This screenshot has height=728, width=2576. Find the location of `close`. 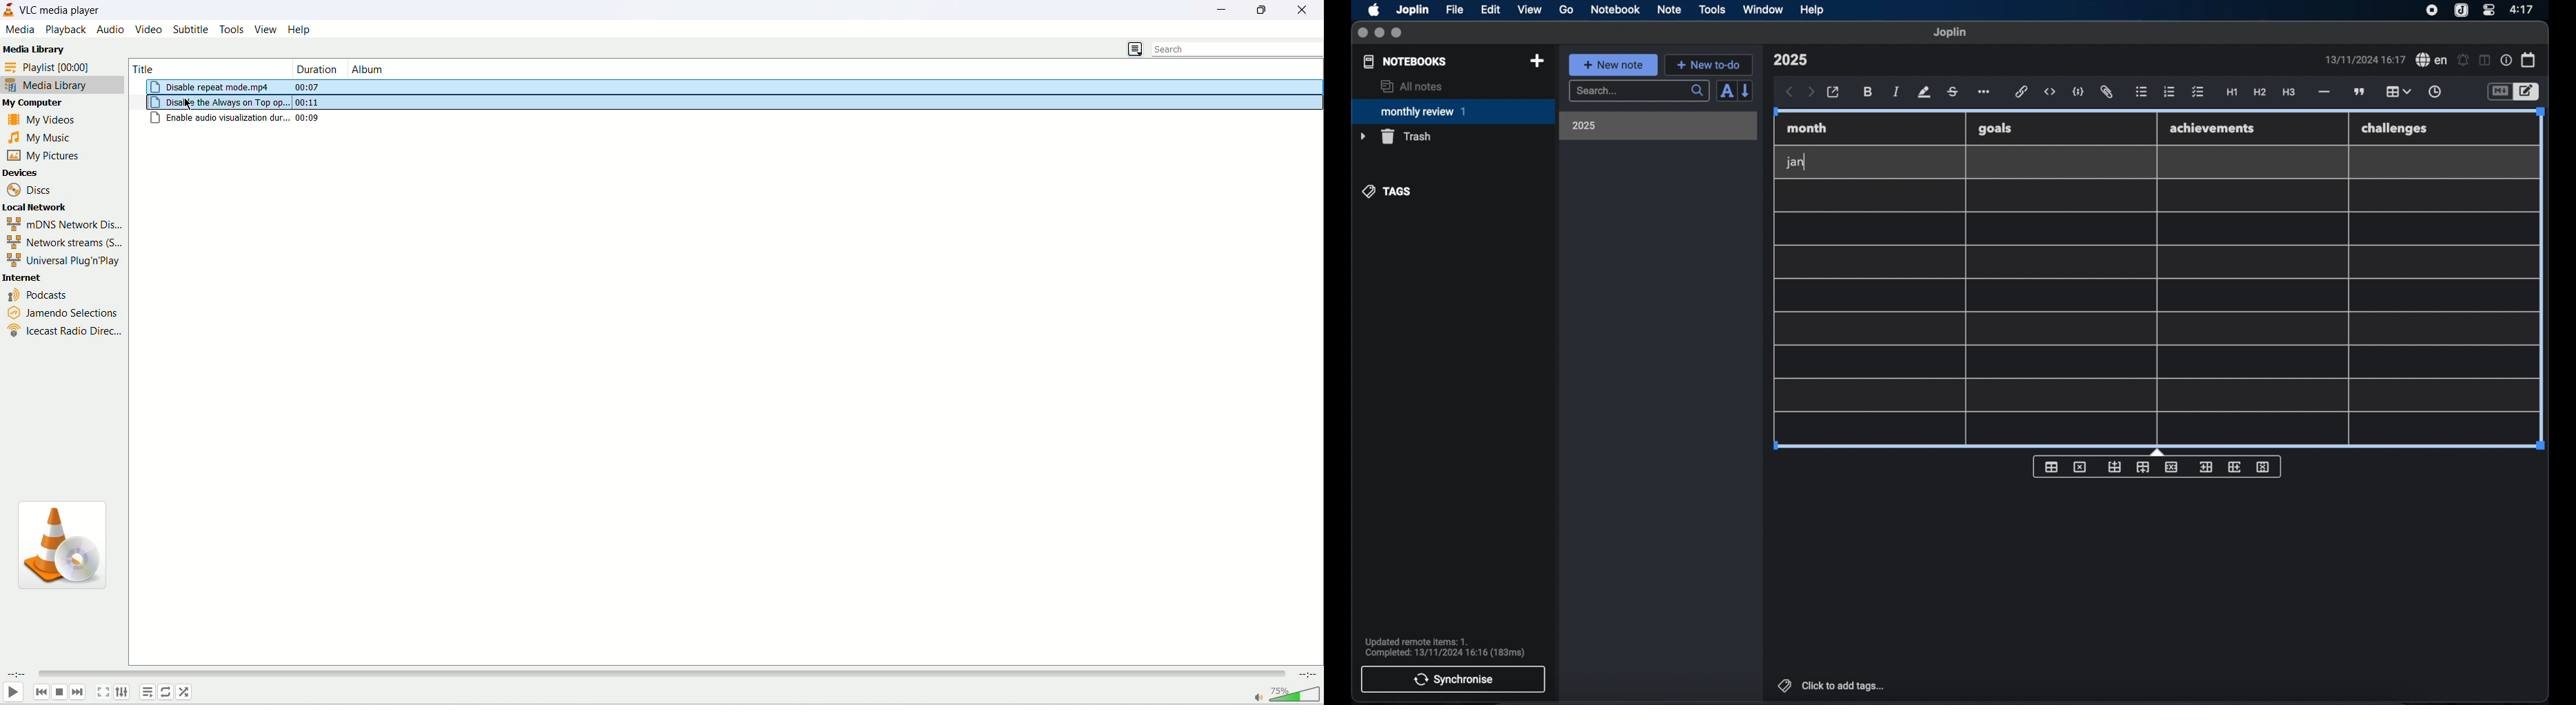

close is located at coordinates (1362, 33).